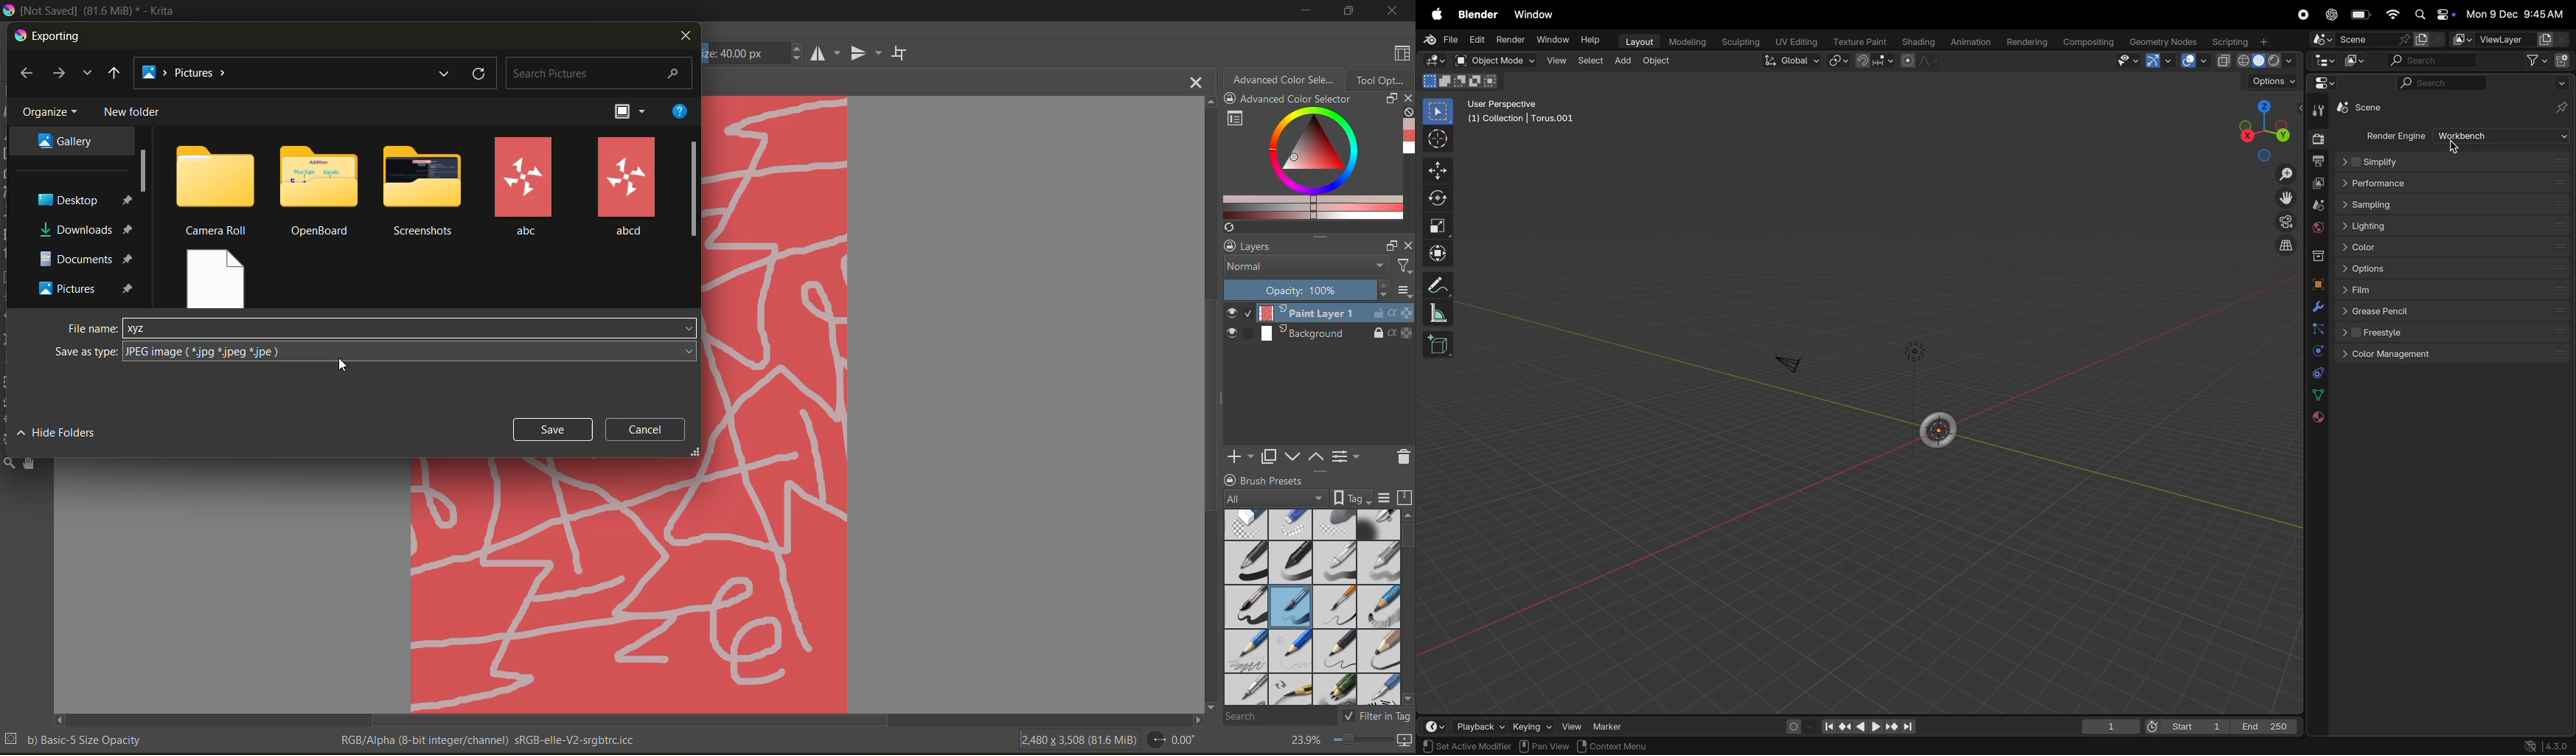 The height and width of the screenshot is (756, 2576). I want to click on snap, so click(1874, 62).